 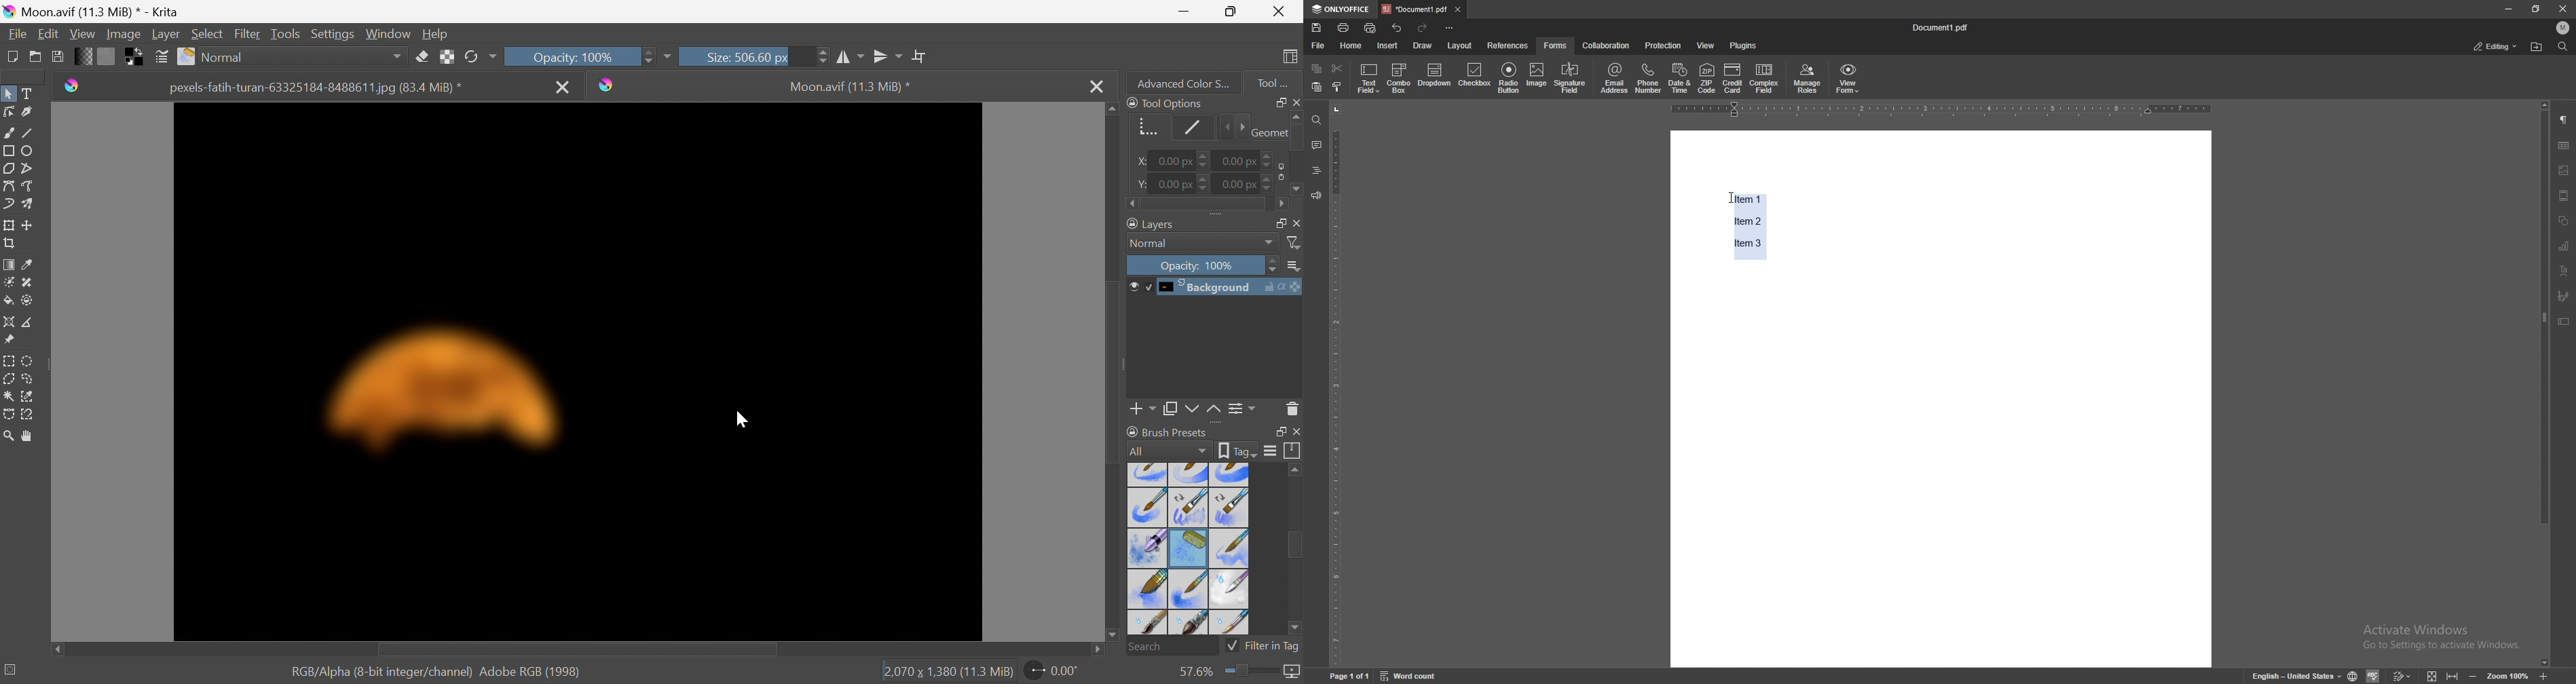 What do you see at coordinates (2564, 145) in the screenshot?
I see `chart` at bounding box center [2564, 145].